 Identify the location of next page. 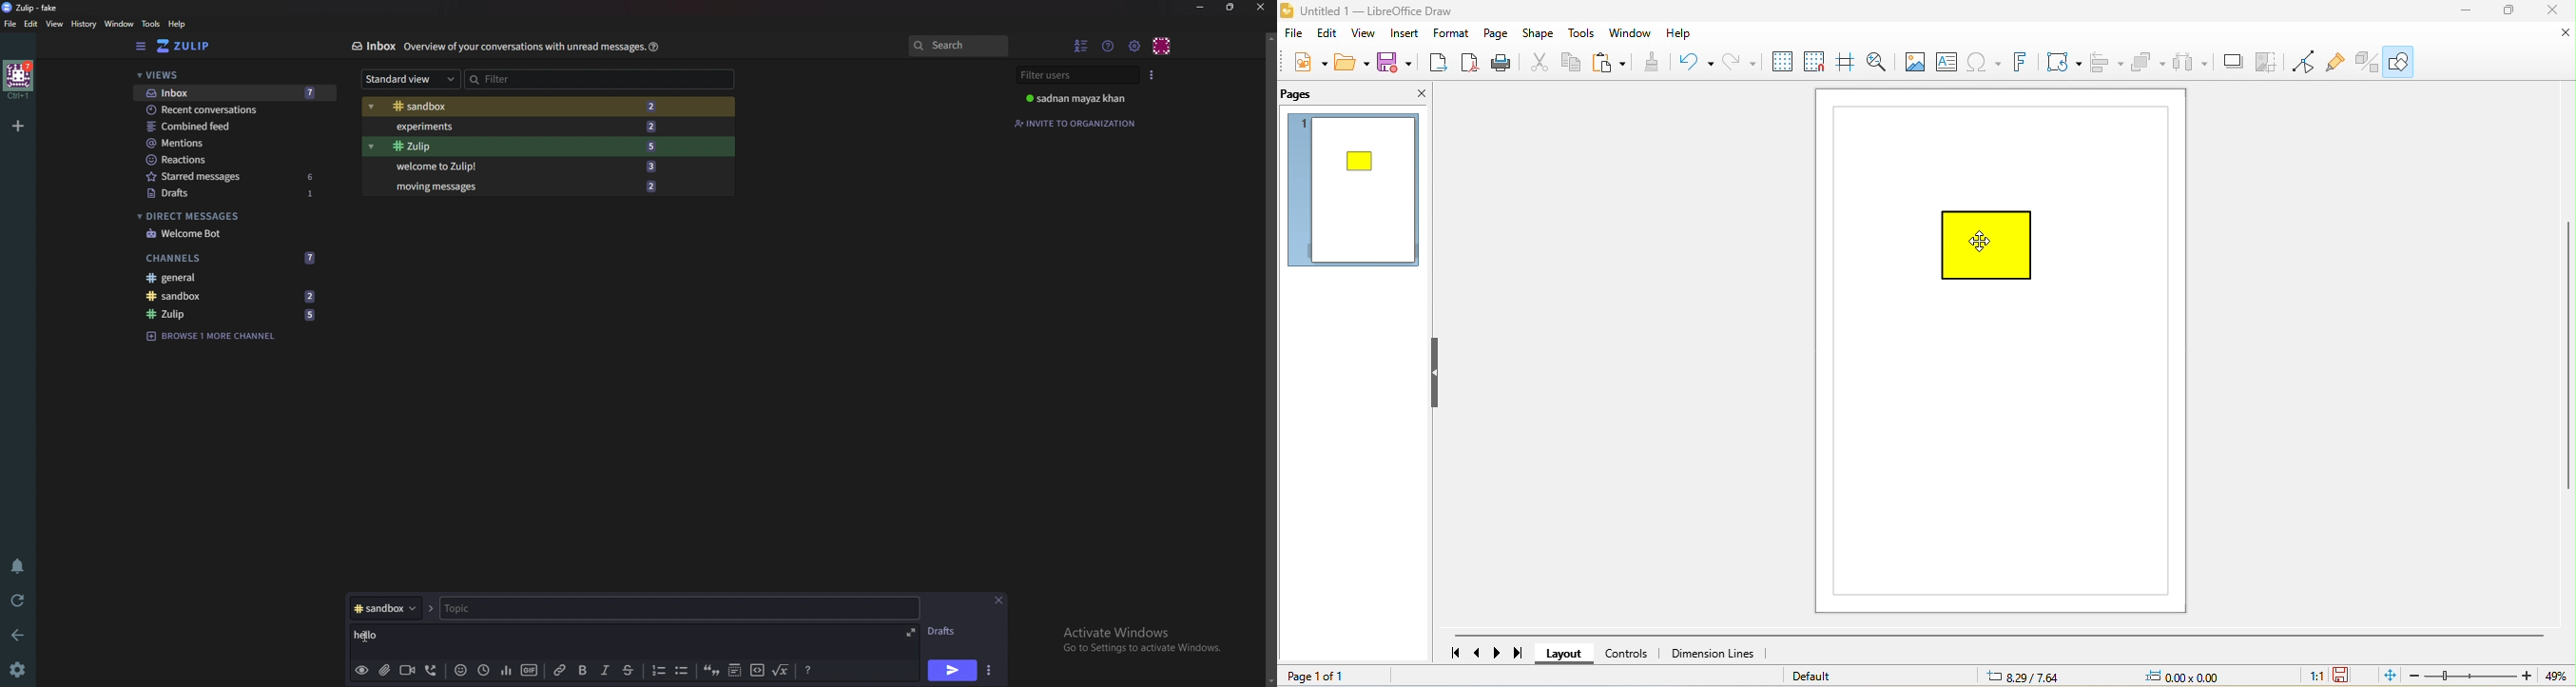
(1501, 654).